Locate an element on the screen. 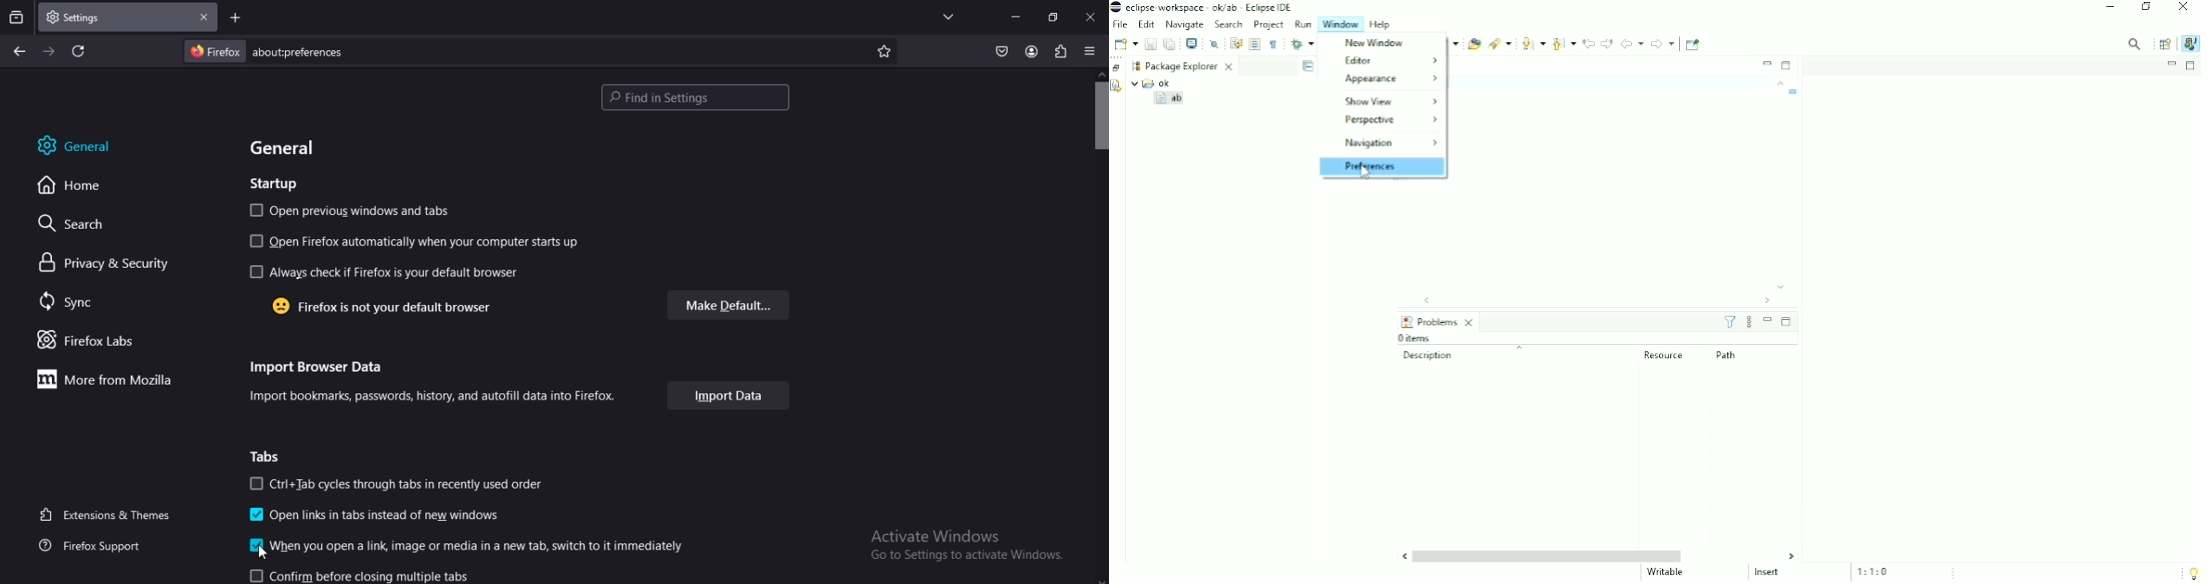  open application menu is located at coordinates (1090, 49).